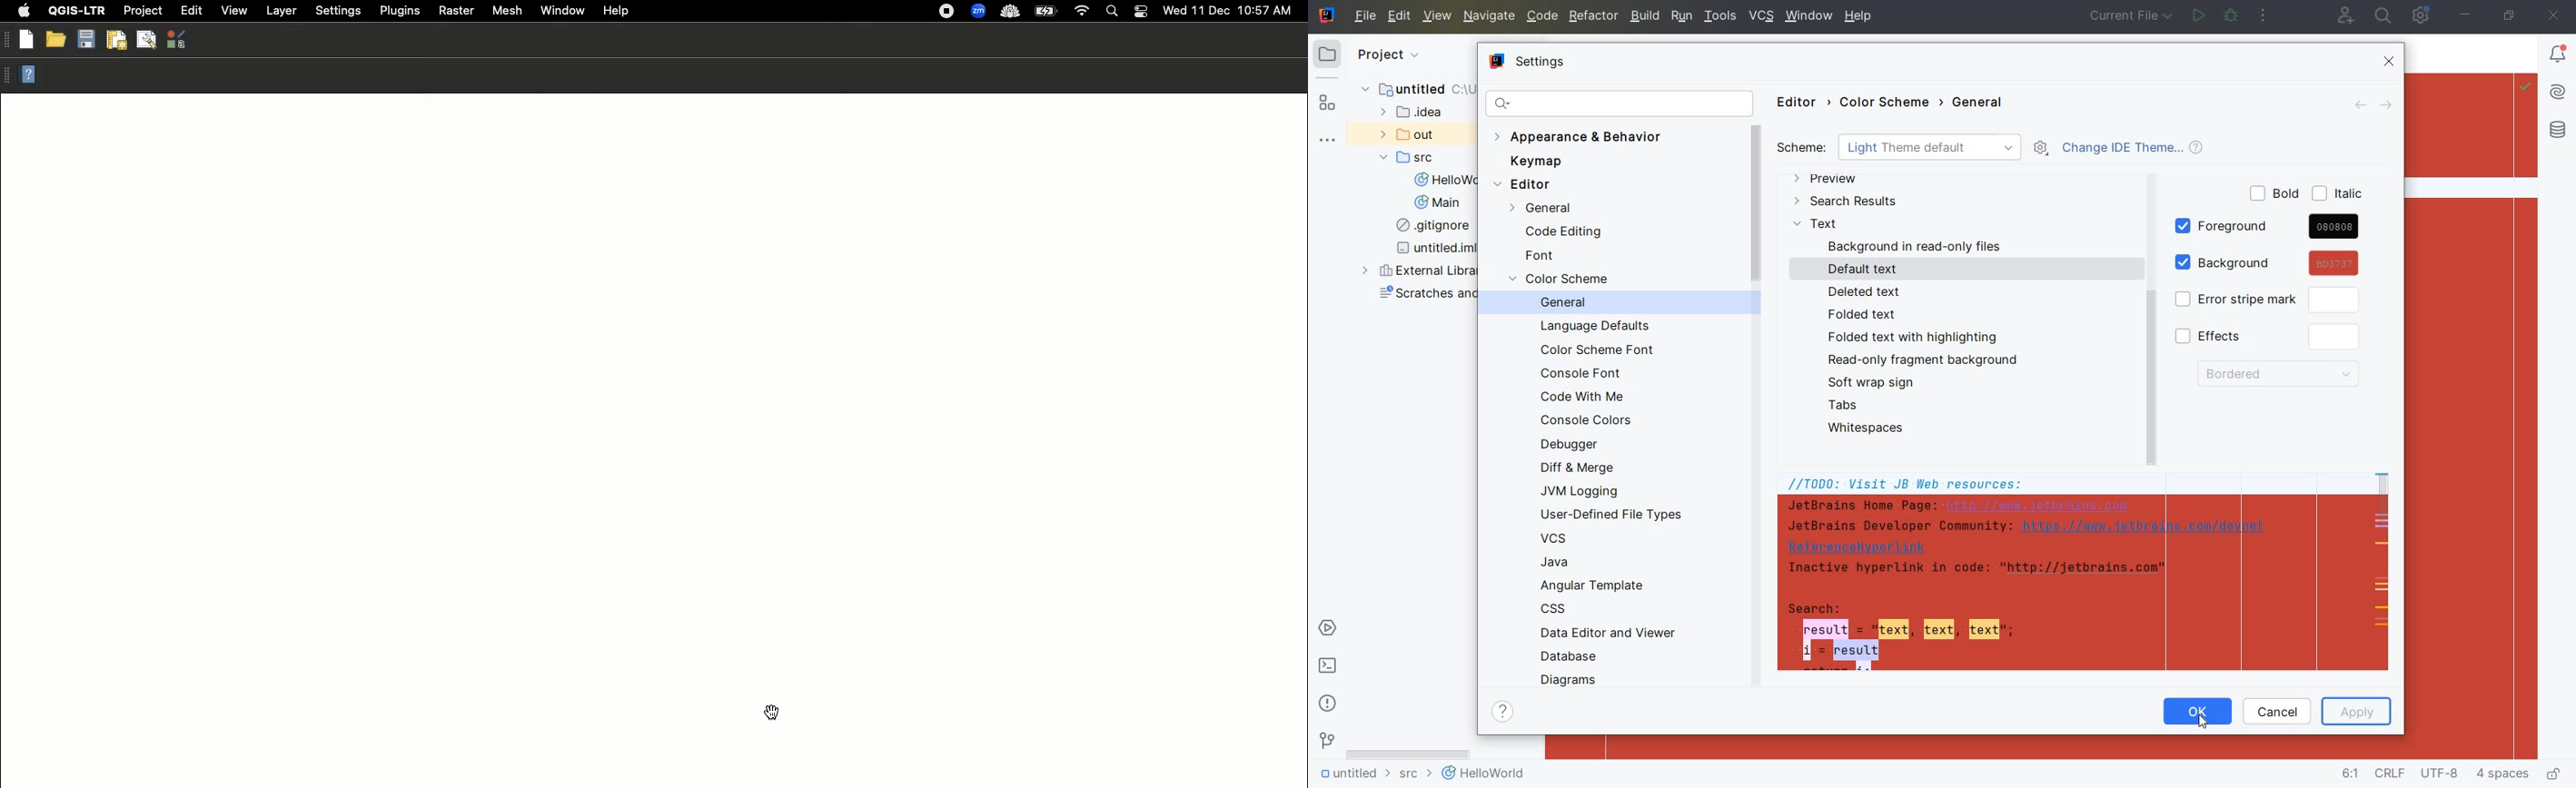 The image size is (2576, 812). Describe the element at coordinates (24, 12) in the screenshot. I see `Apple logo` at that location.